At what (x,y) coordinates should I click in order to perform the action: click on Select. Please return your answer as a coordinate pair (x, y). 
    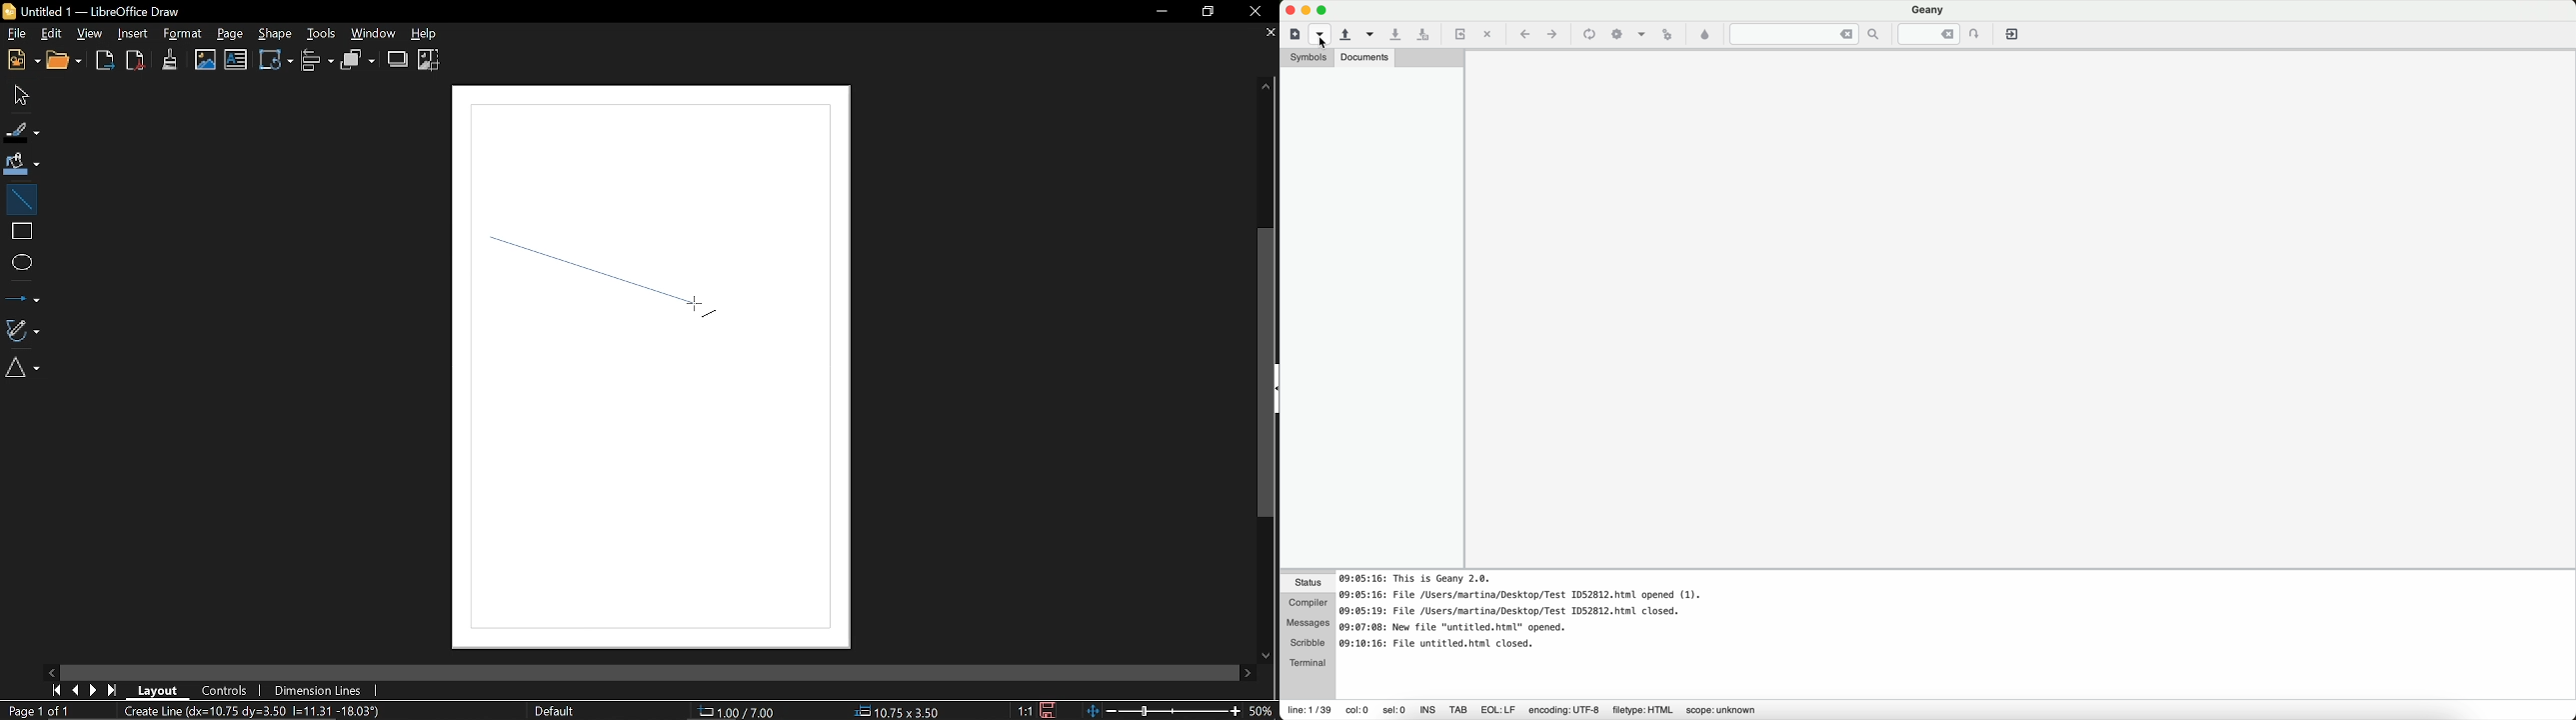
    Looking at the image, I should click on (19, 96).